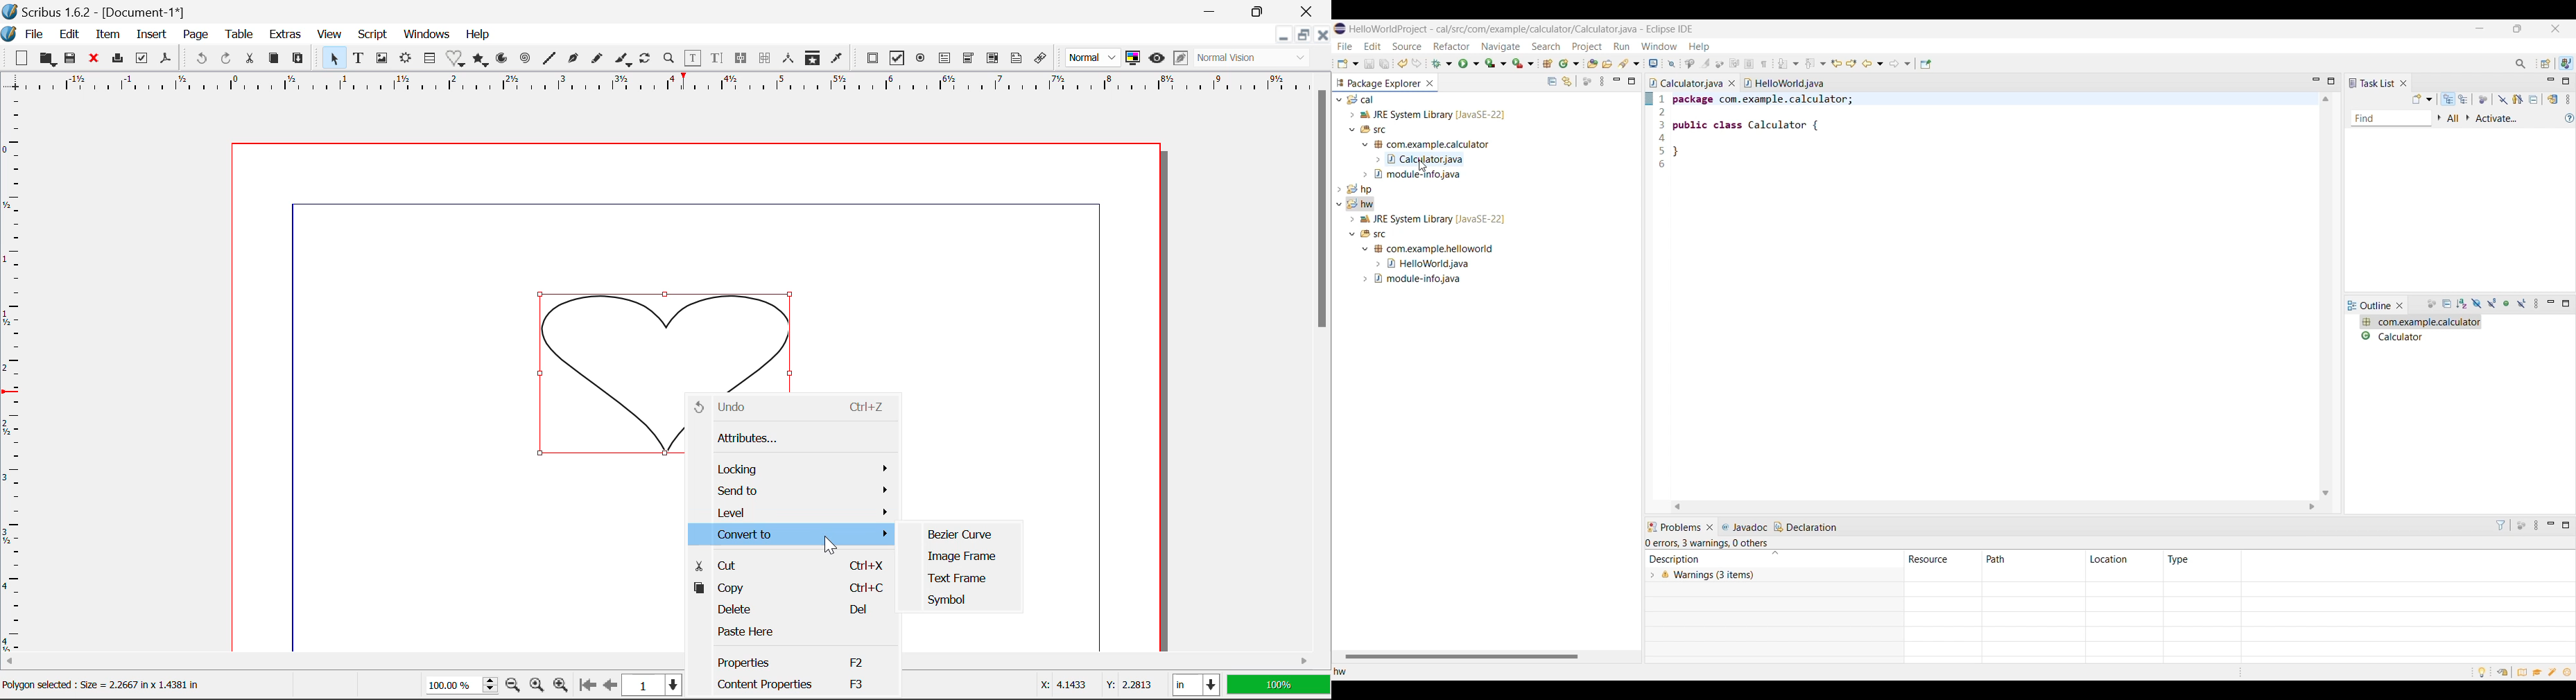 The image size is (2576, 700). I want to click on Toggle color management system, so click(1133, 59).